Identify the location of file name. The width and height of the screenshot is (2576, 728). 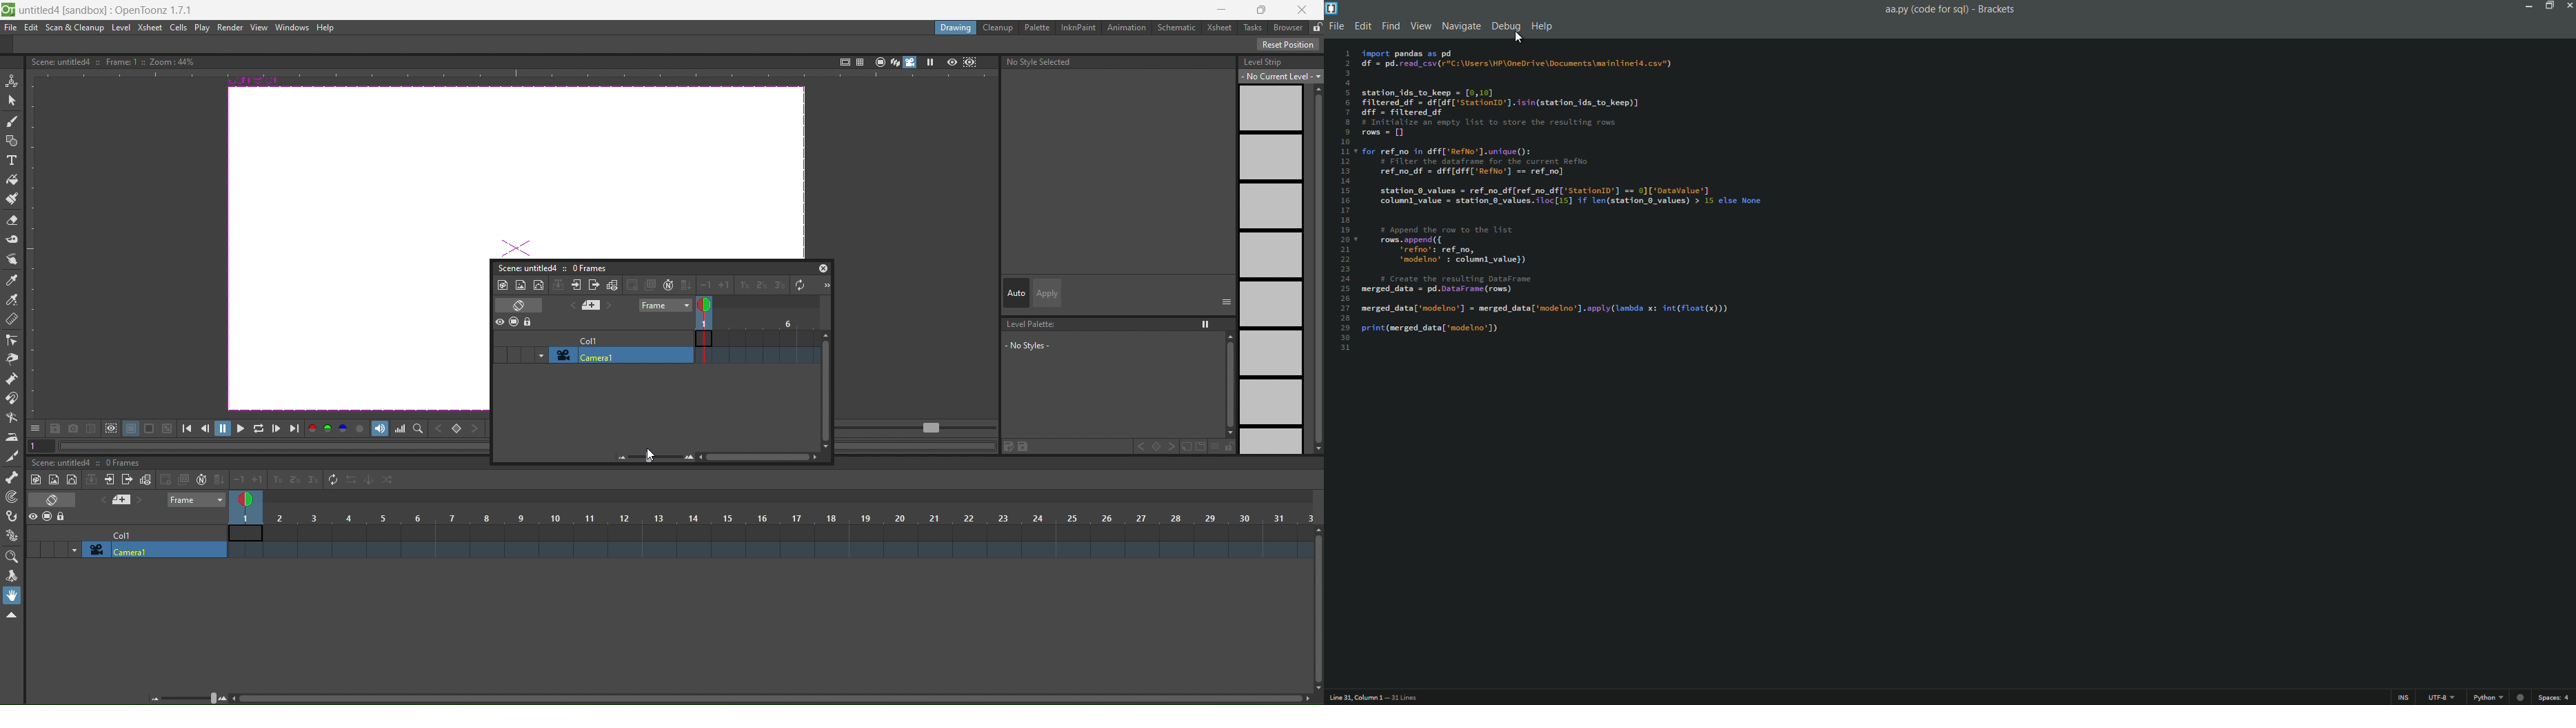
(1925, 9).